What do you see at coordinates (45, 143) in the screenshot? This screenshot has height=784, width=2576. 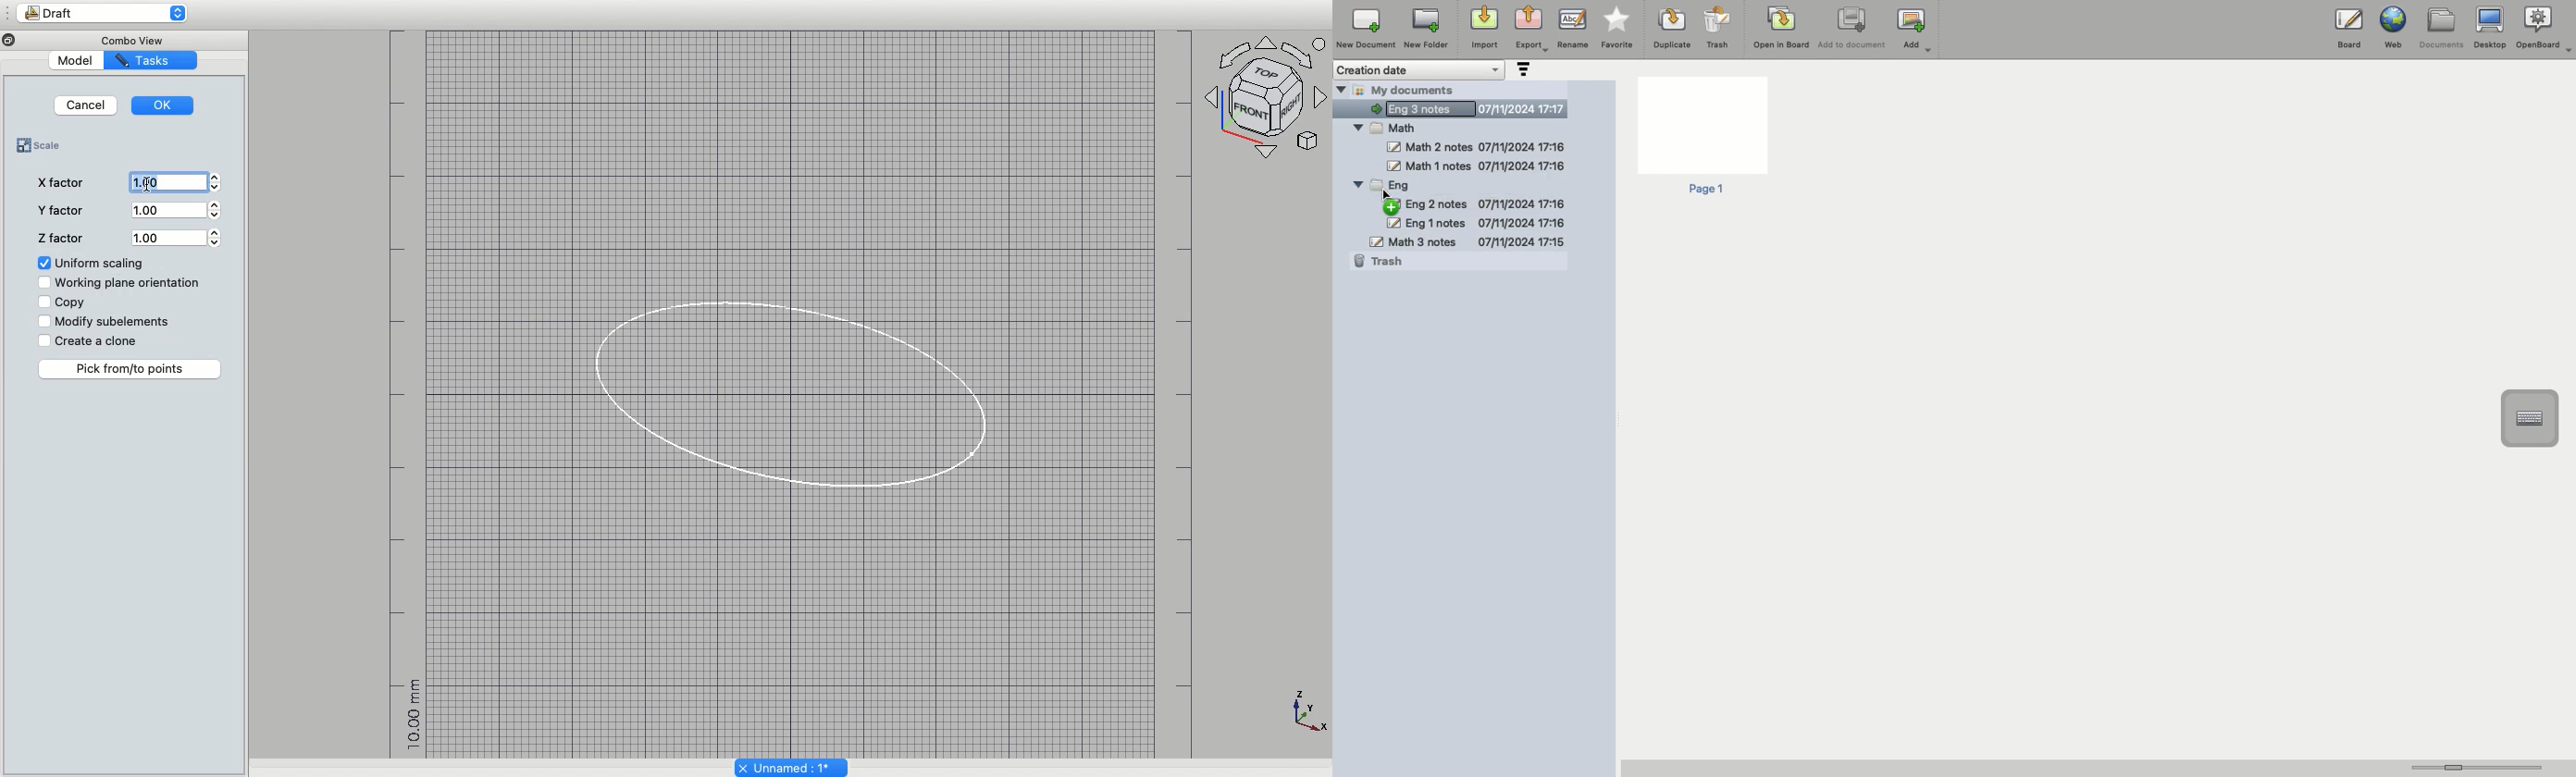 I see `Scale` at bounding box center [45, 143].